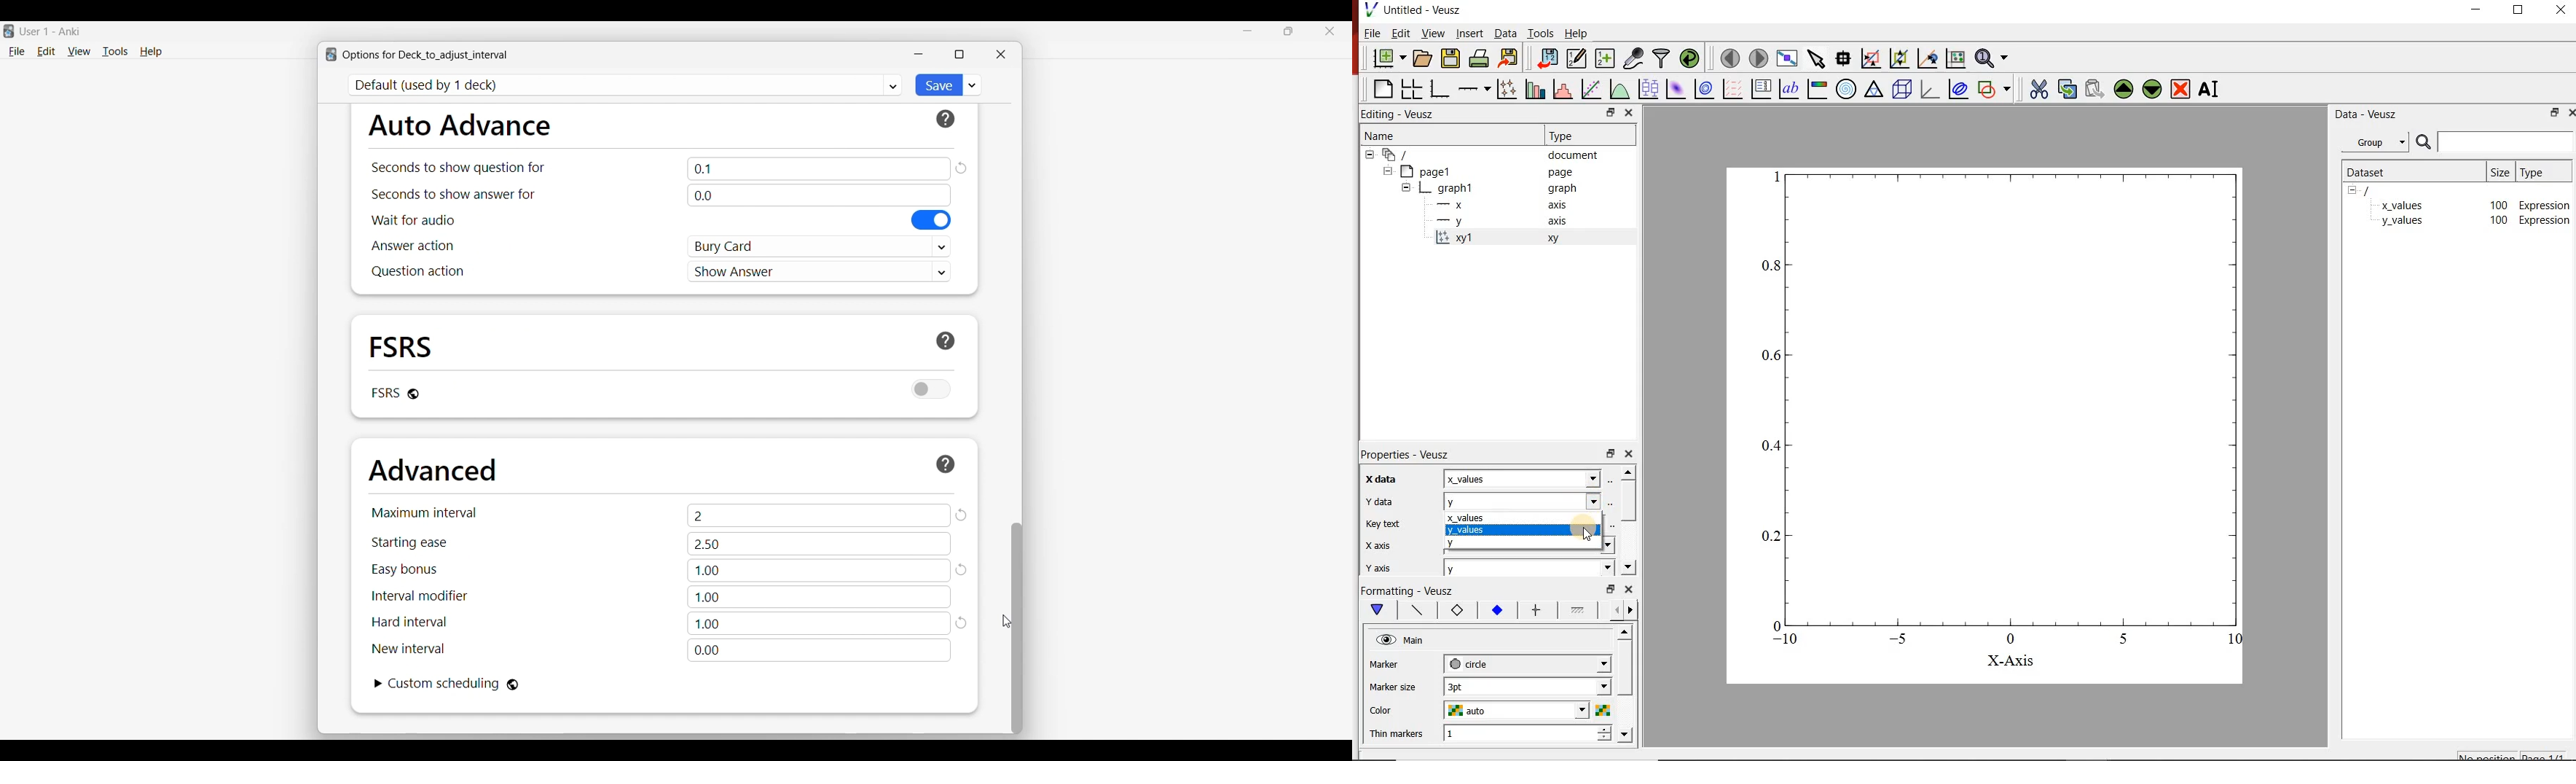 The width and height of the screenshot is (2576, 784). I want to click on Minimize window, so click(918, 54).